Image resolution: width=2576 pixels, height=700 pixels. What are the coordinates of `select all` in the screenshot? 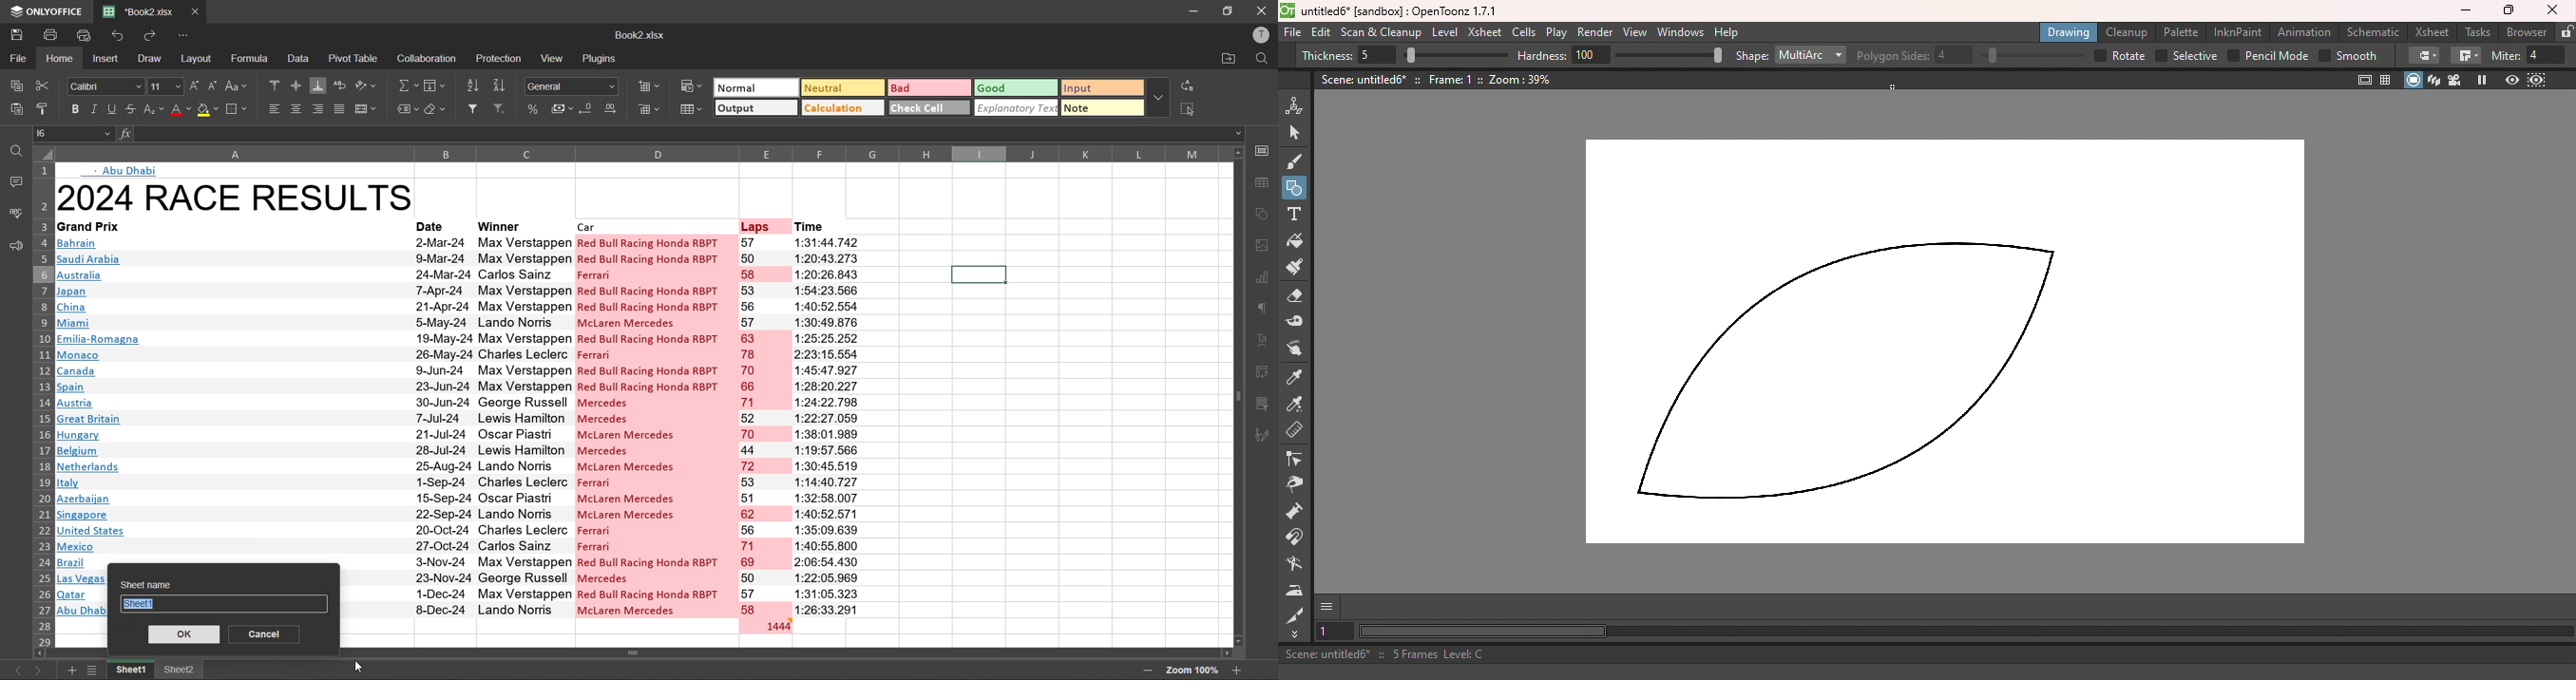 It's located at (1187, 108).